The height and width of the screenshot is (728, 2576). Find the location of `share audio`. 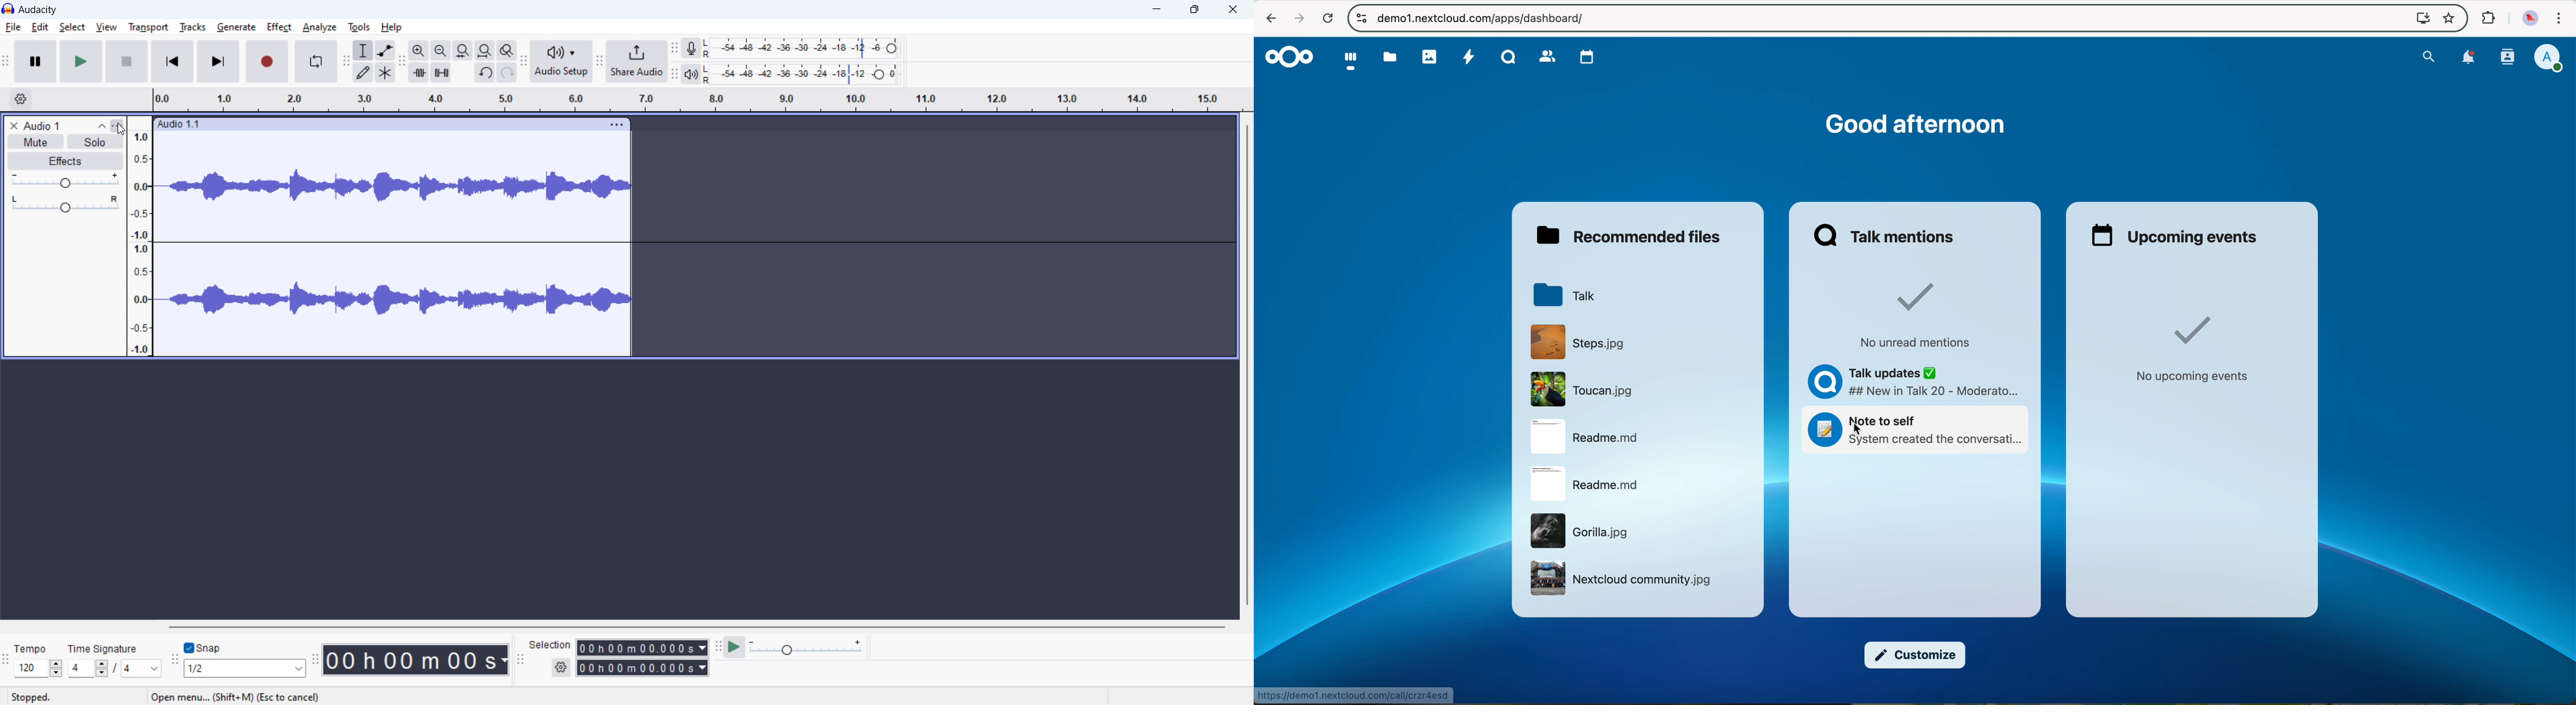

share audio is located at coordinates (637, 61).